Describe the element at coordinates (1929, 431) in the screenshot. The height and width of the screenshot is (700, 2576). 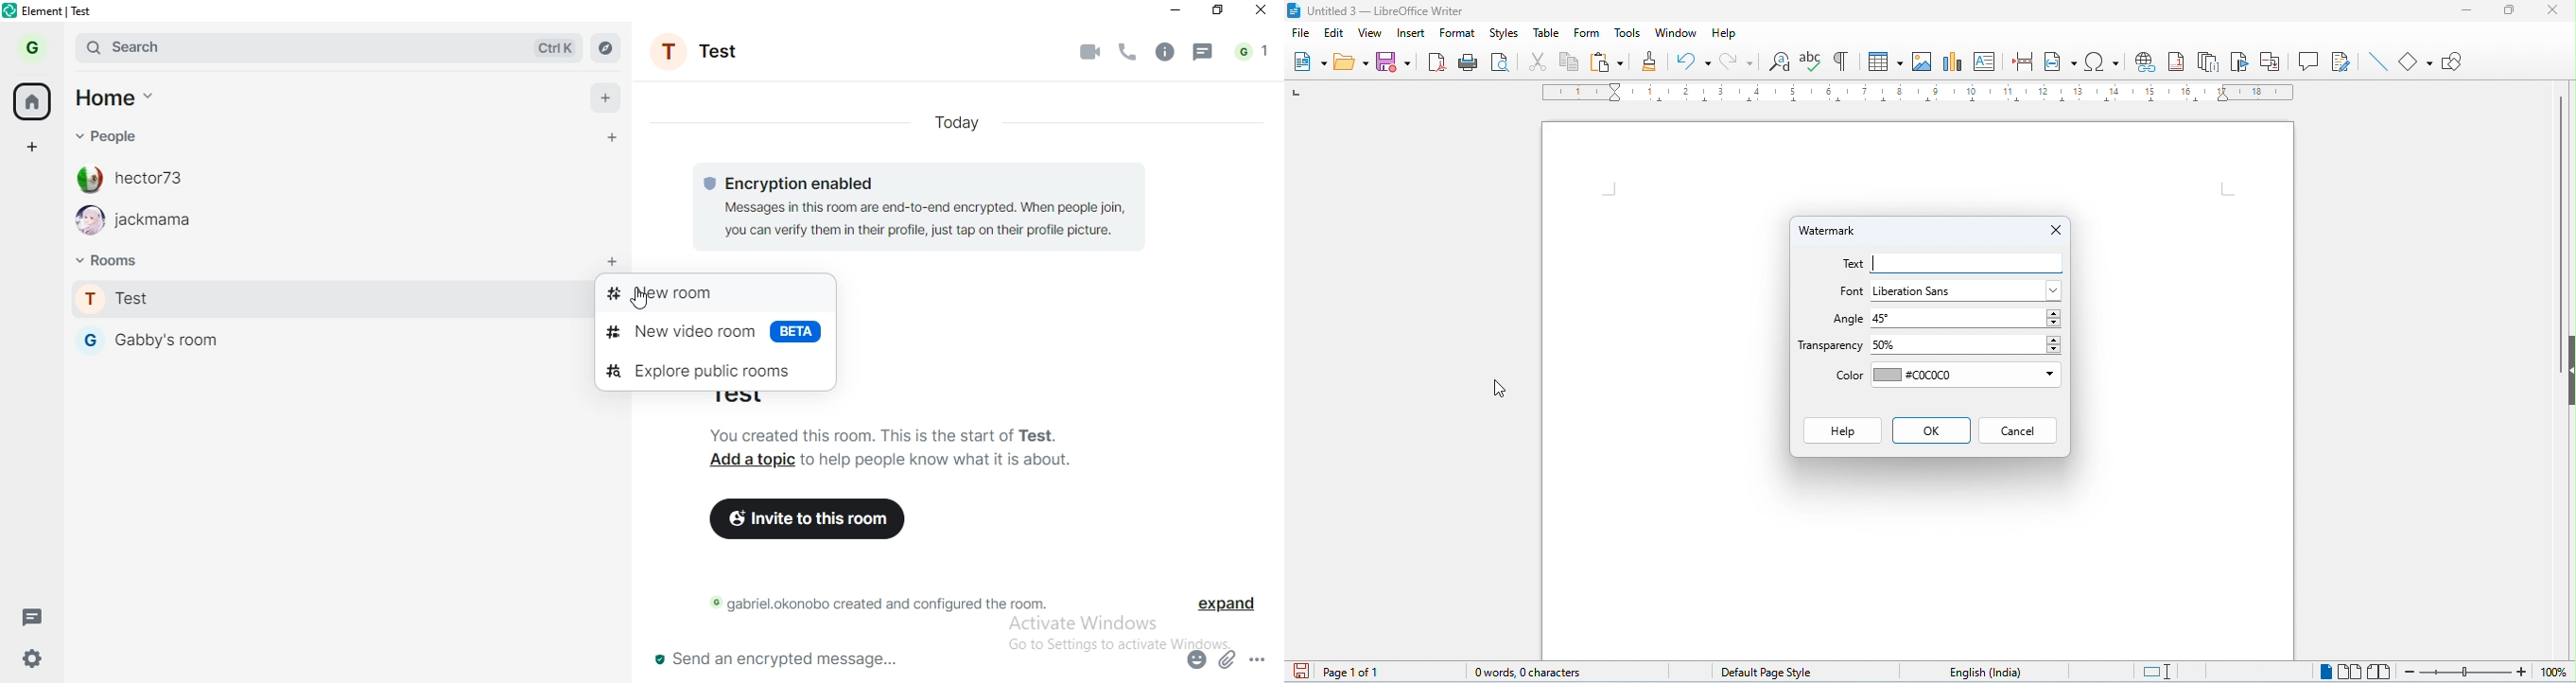
I see `ok` at that location.